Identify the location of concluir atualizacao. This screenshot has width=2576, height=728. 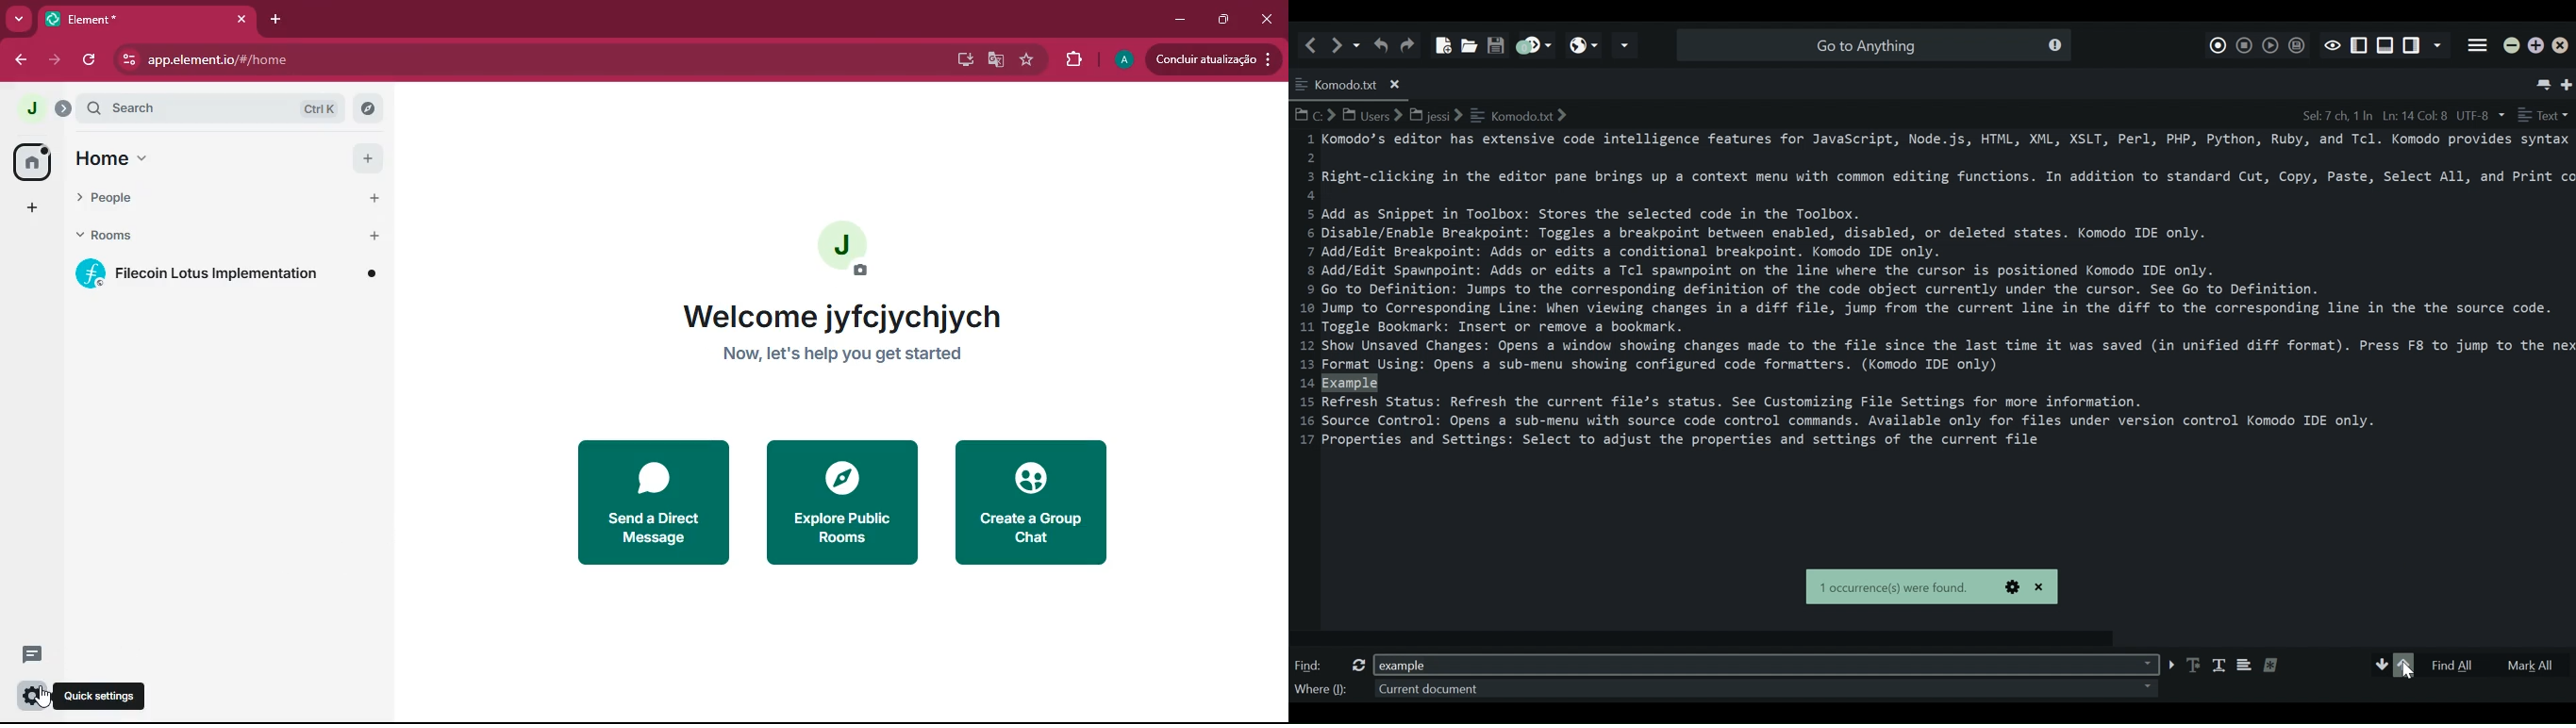
(1214, 58).